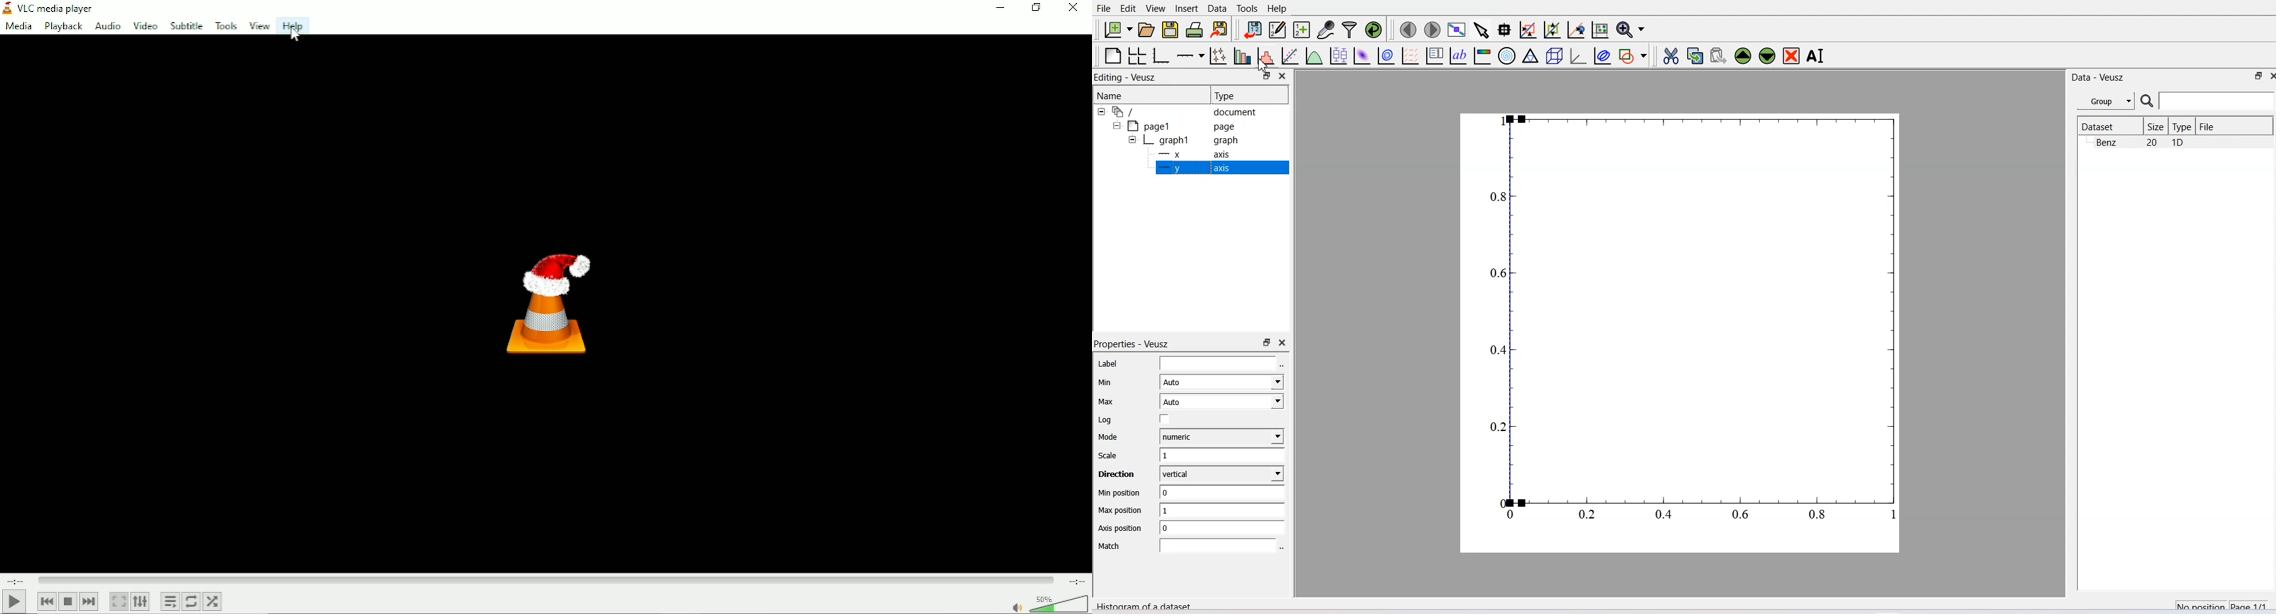  Describe the element at coordinates (147, 25) in the screenshot. I see `Video` at that location.